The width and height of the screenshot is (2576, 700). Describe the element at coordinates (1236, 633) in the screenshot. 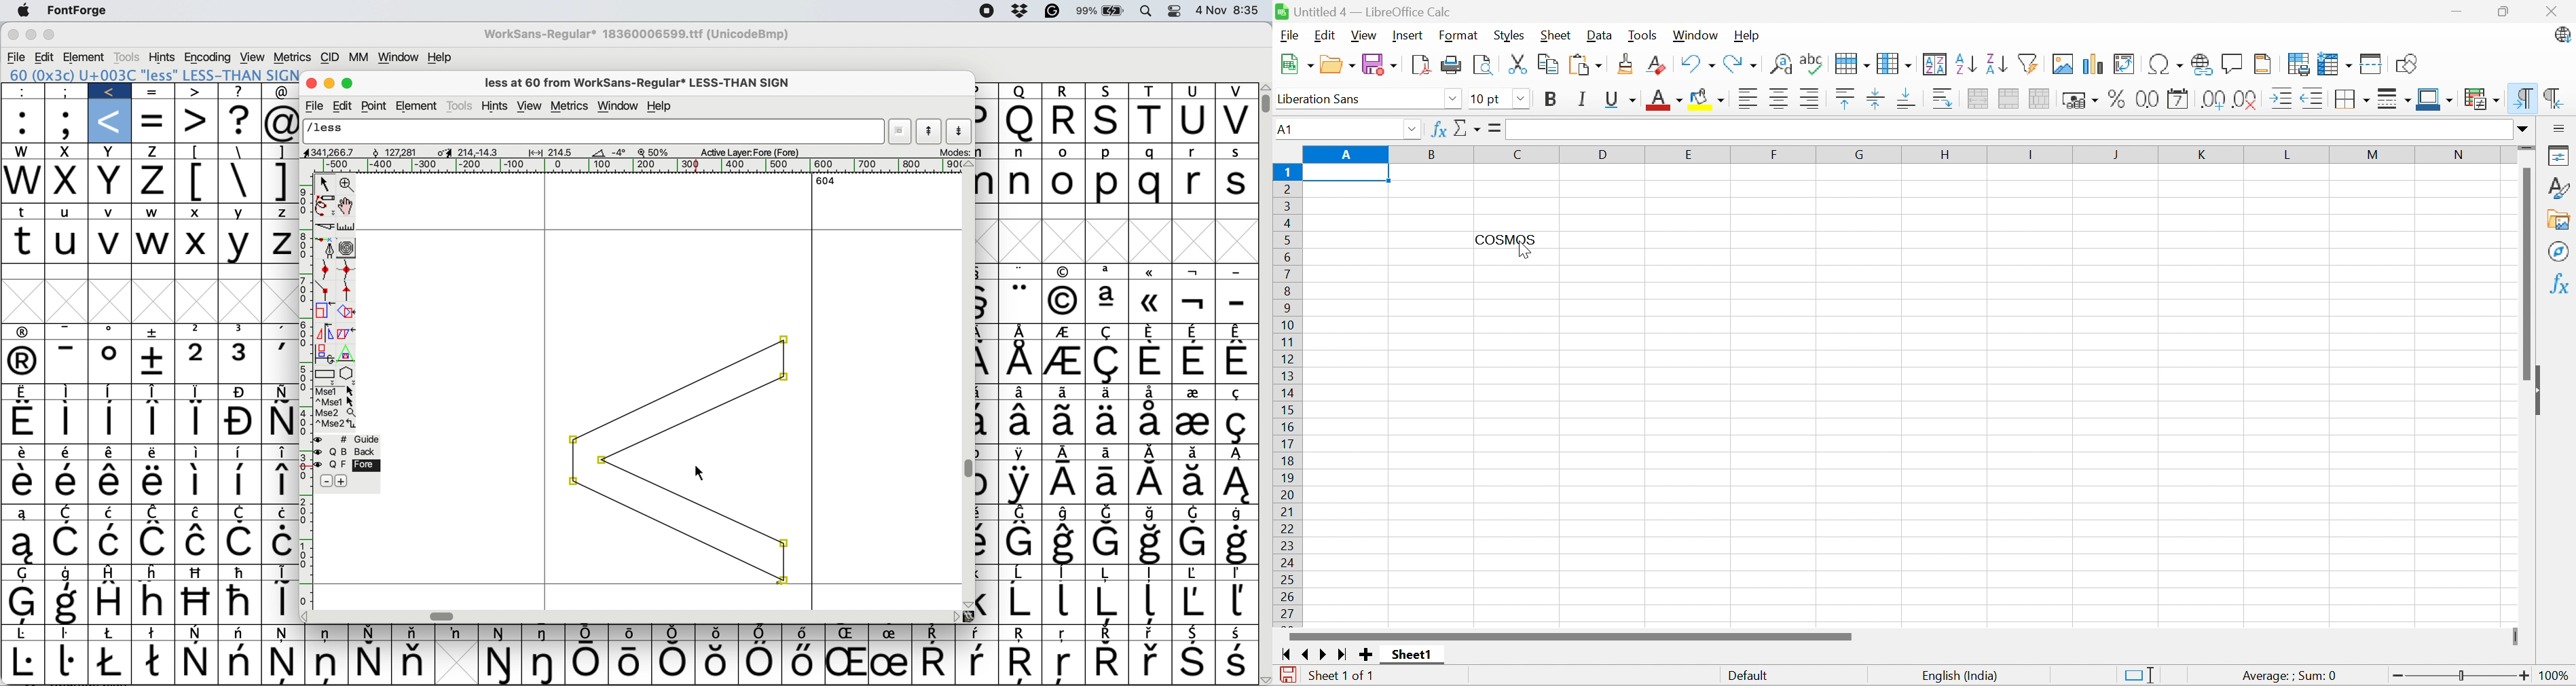

I see `Symbol` at that location.